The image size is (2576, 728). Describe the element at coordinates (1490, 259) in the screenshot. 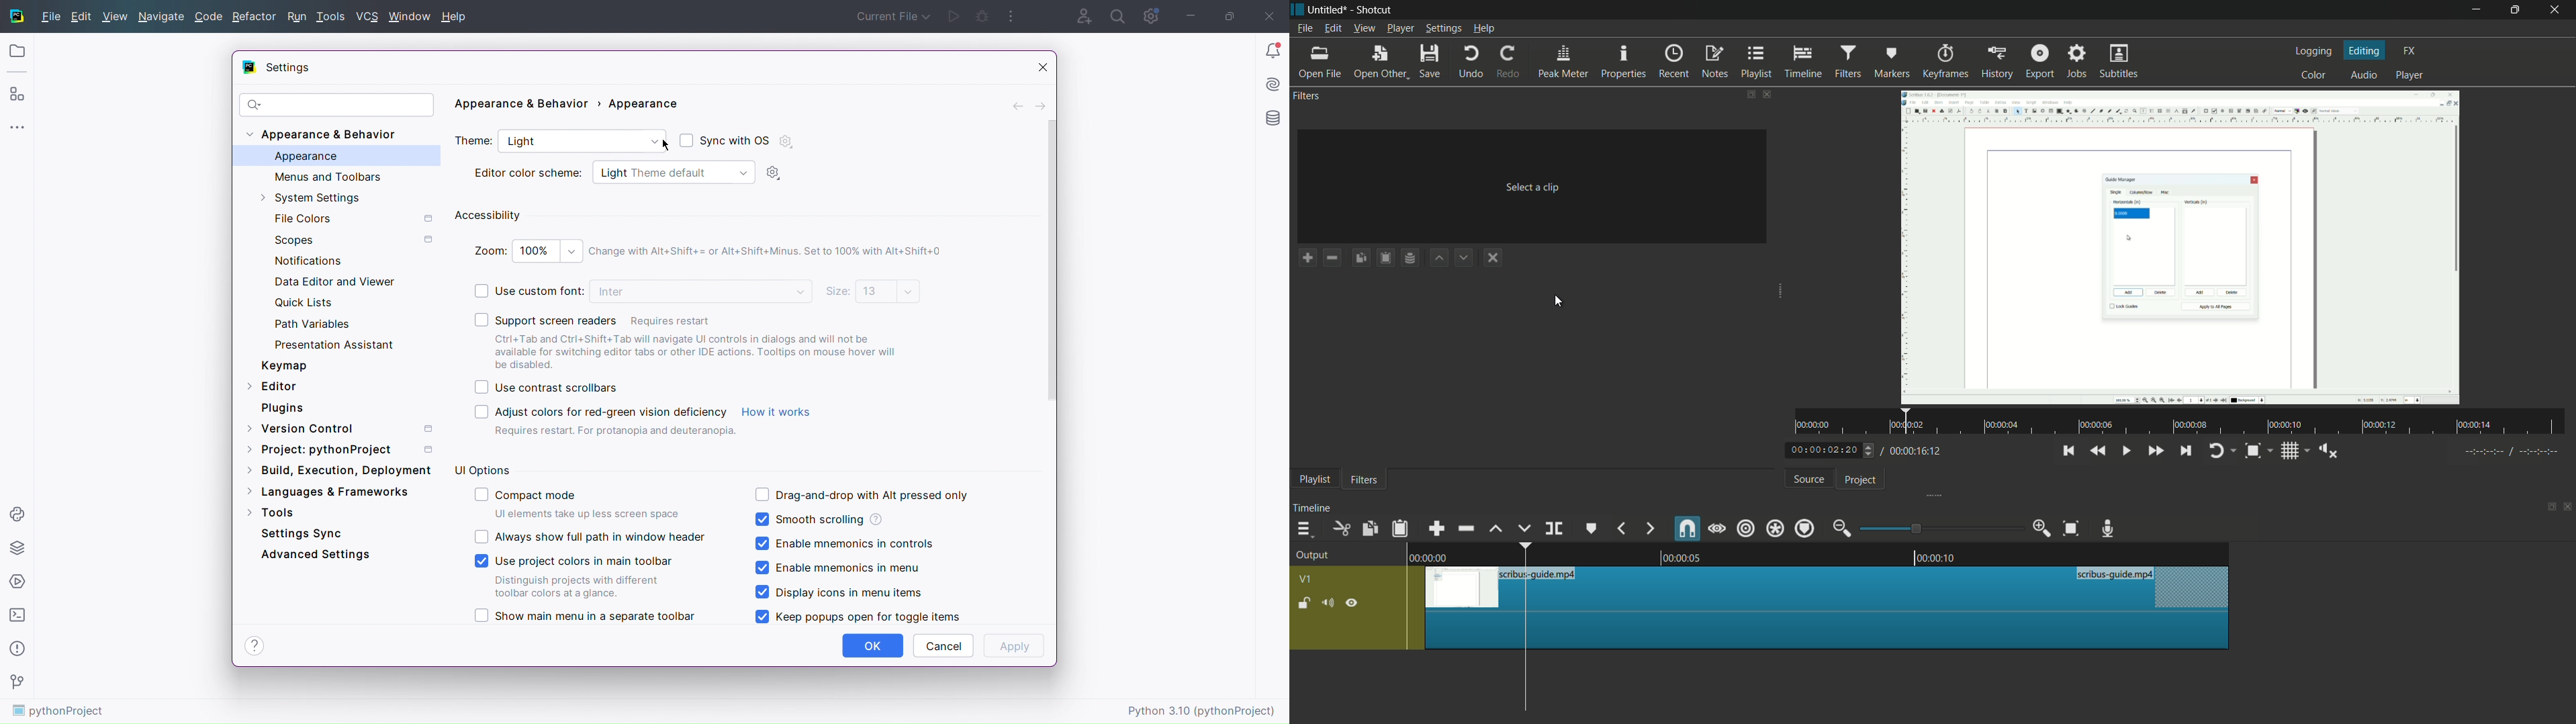

I see `deselect the filter` at that location.